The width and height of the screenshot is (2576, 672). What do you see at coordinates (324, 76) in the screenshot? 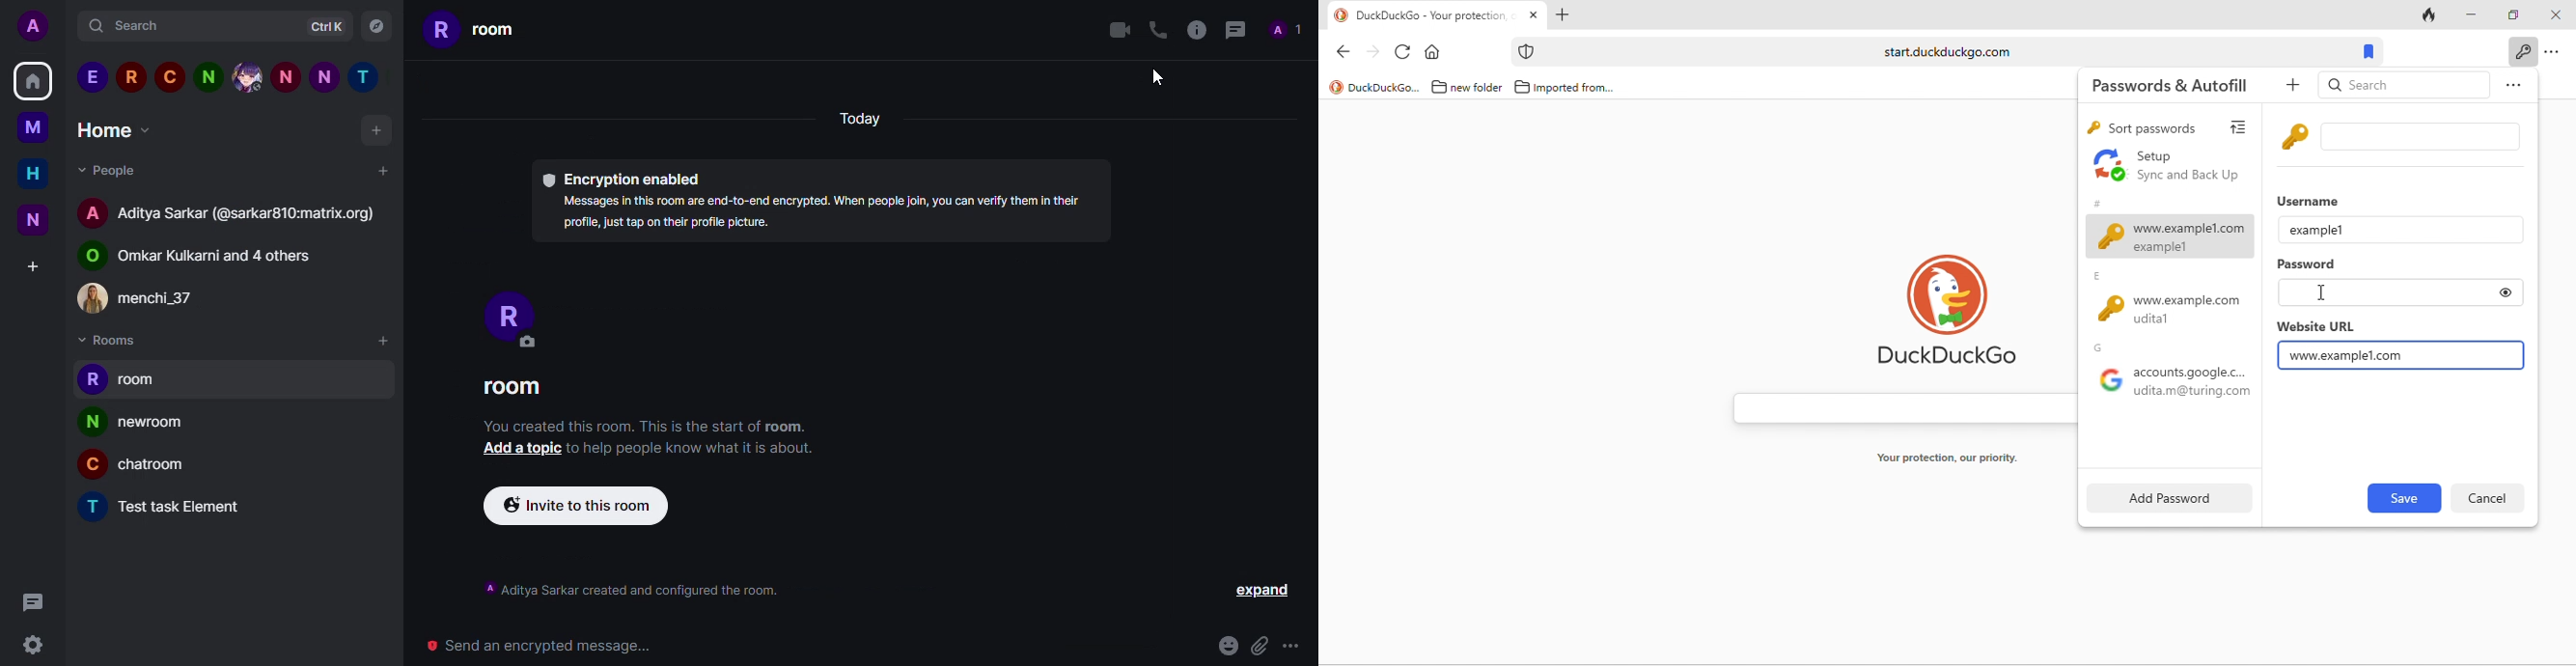
I see `people 7` at bounding box center [324, 76].